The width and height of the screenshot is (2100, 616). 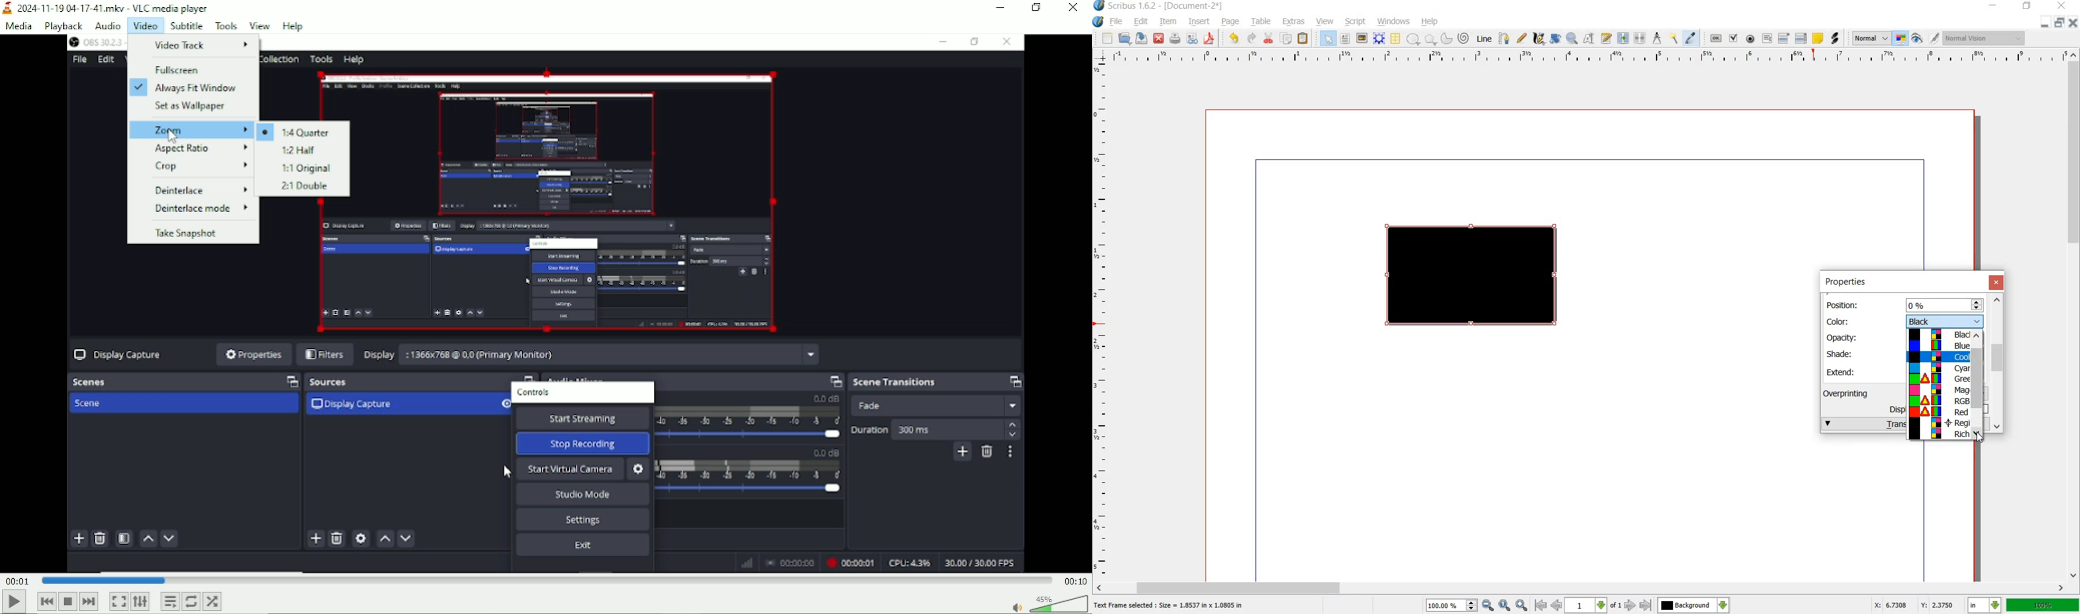 I want to click on 1, so click(x=1585, y=606).